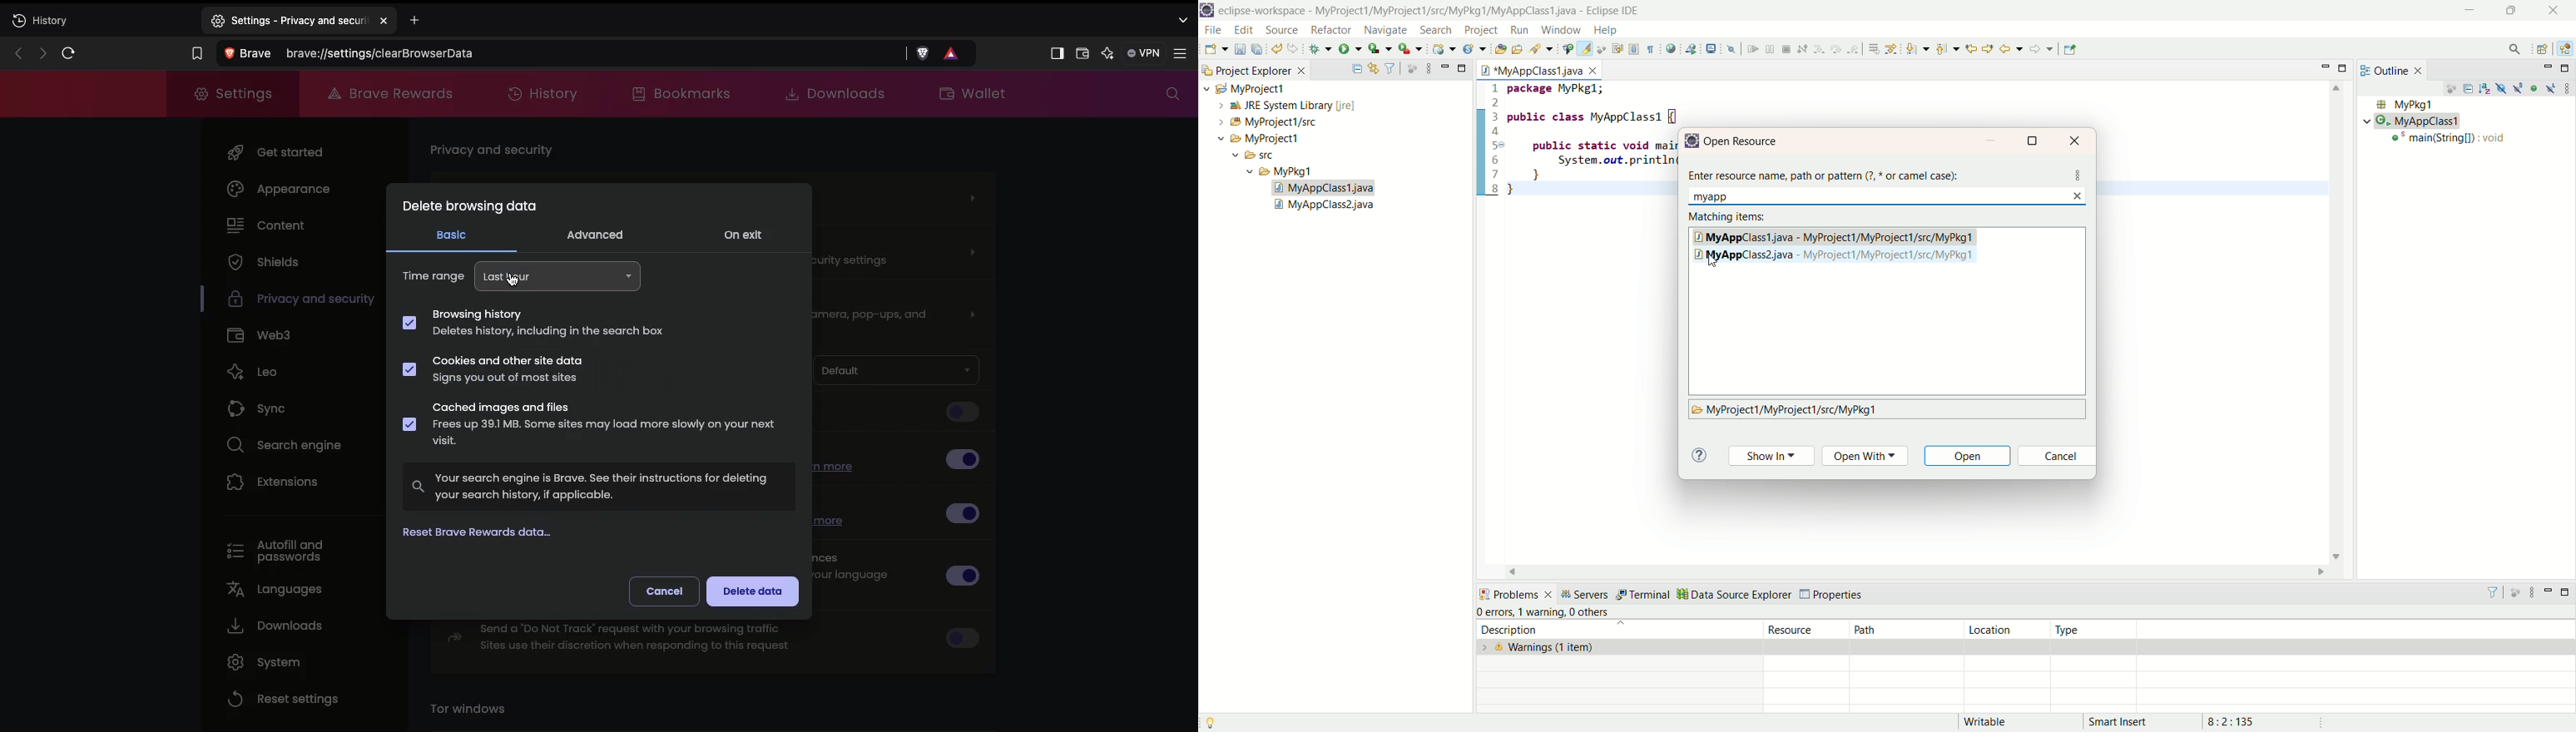 This screenshot has width=2576, height=756. I want to click on create a new Java servlet, so click(1474, 50).